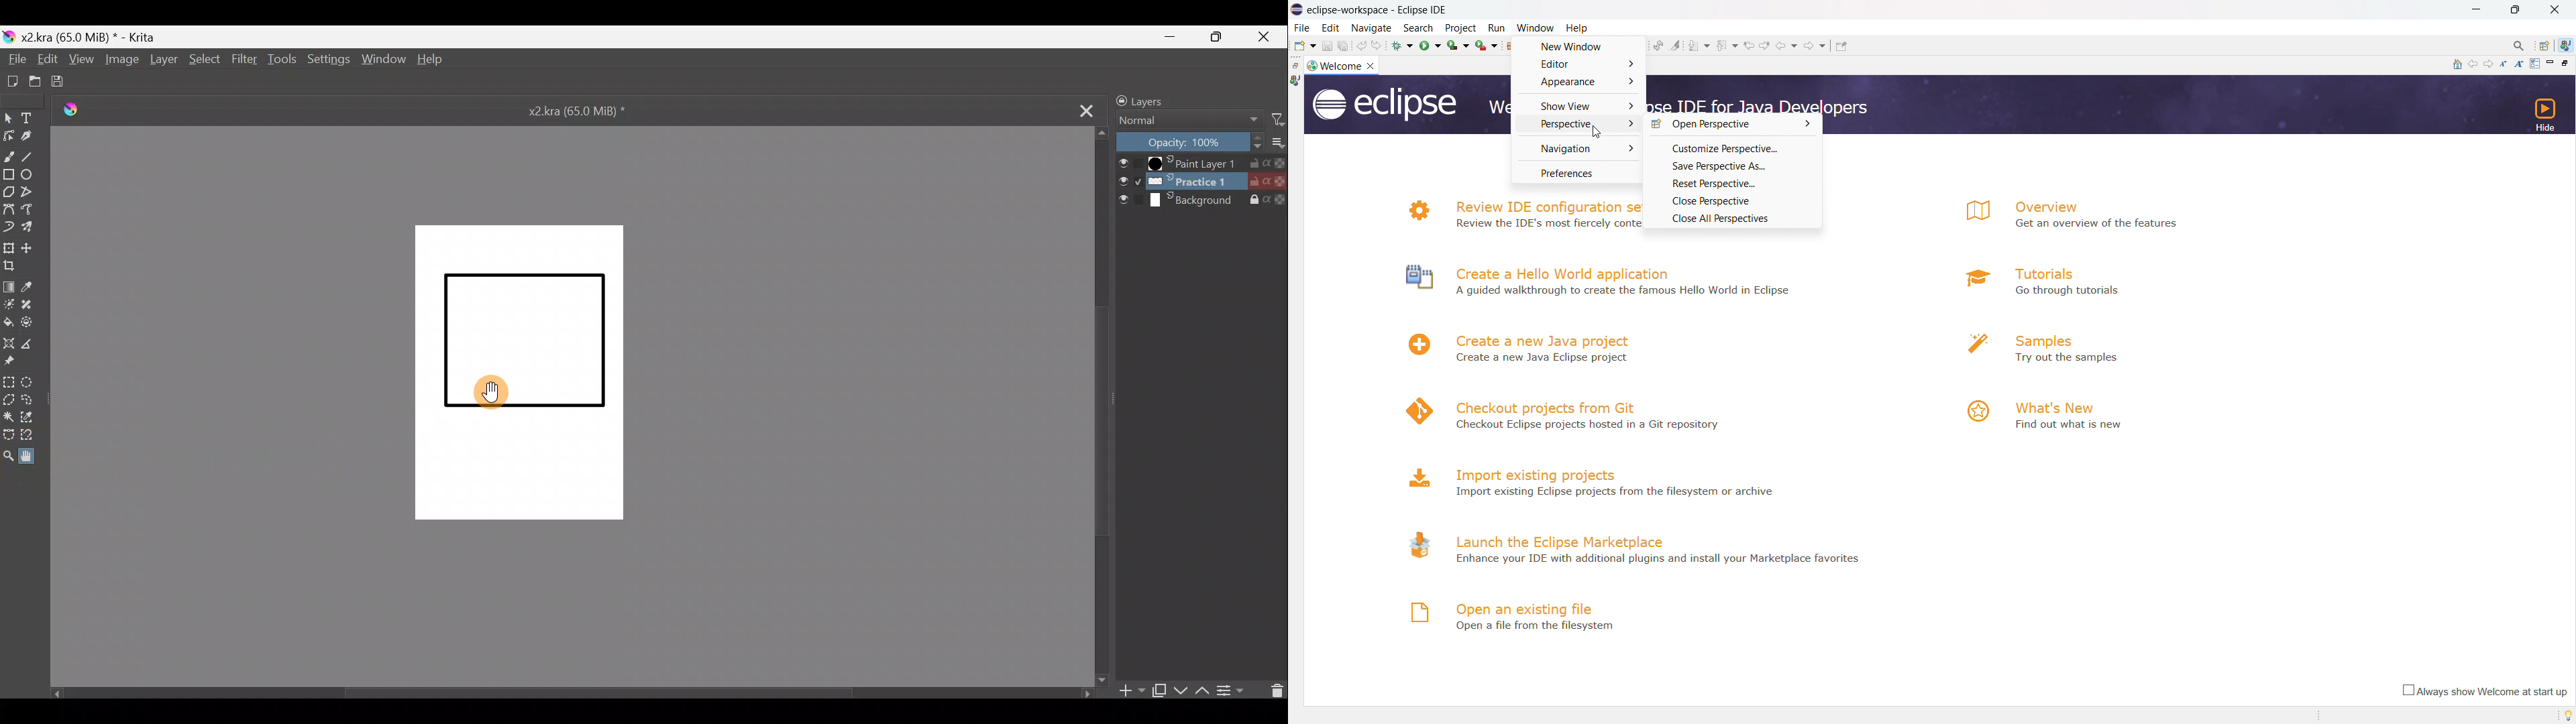 The width and height of the screenshot is (2576, 728). I want to click on Fill a contiguous area of colour with colour/fill a selection, so click(8, 318).